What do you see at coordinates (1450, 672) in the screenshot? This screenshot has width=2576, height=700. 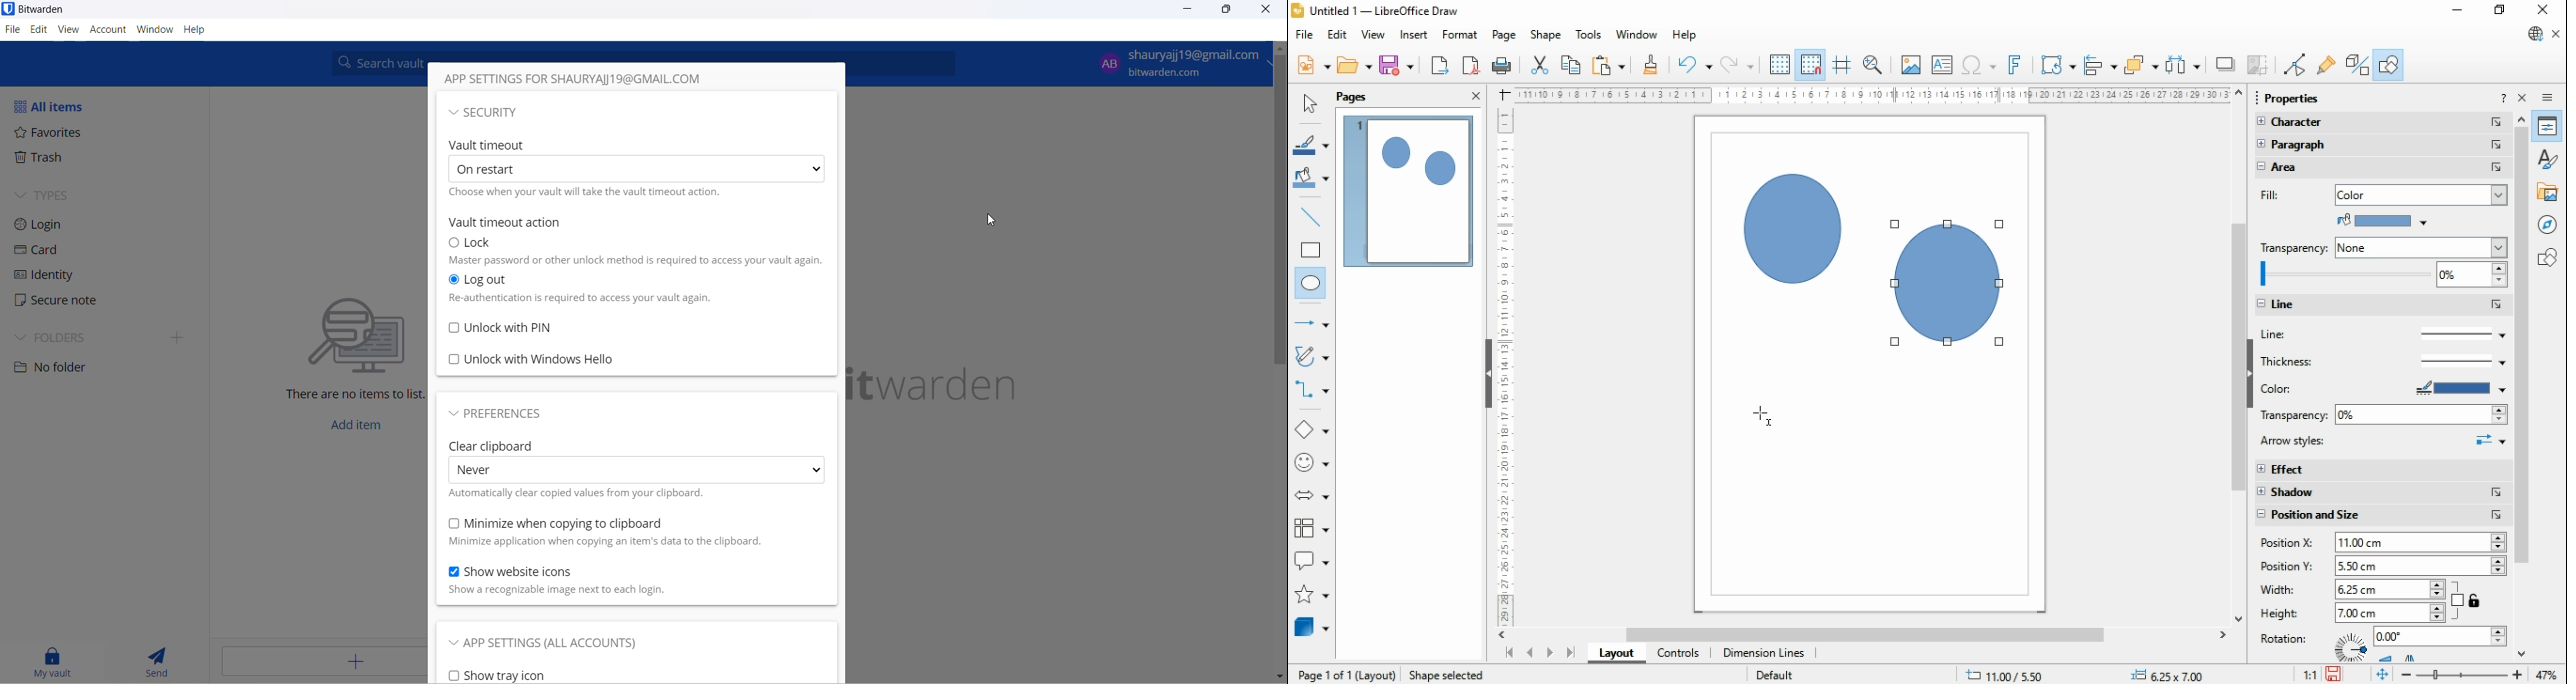 I see `Shape selected` at bounding box center [1450, 672].